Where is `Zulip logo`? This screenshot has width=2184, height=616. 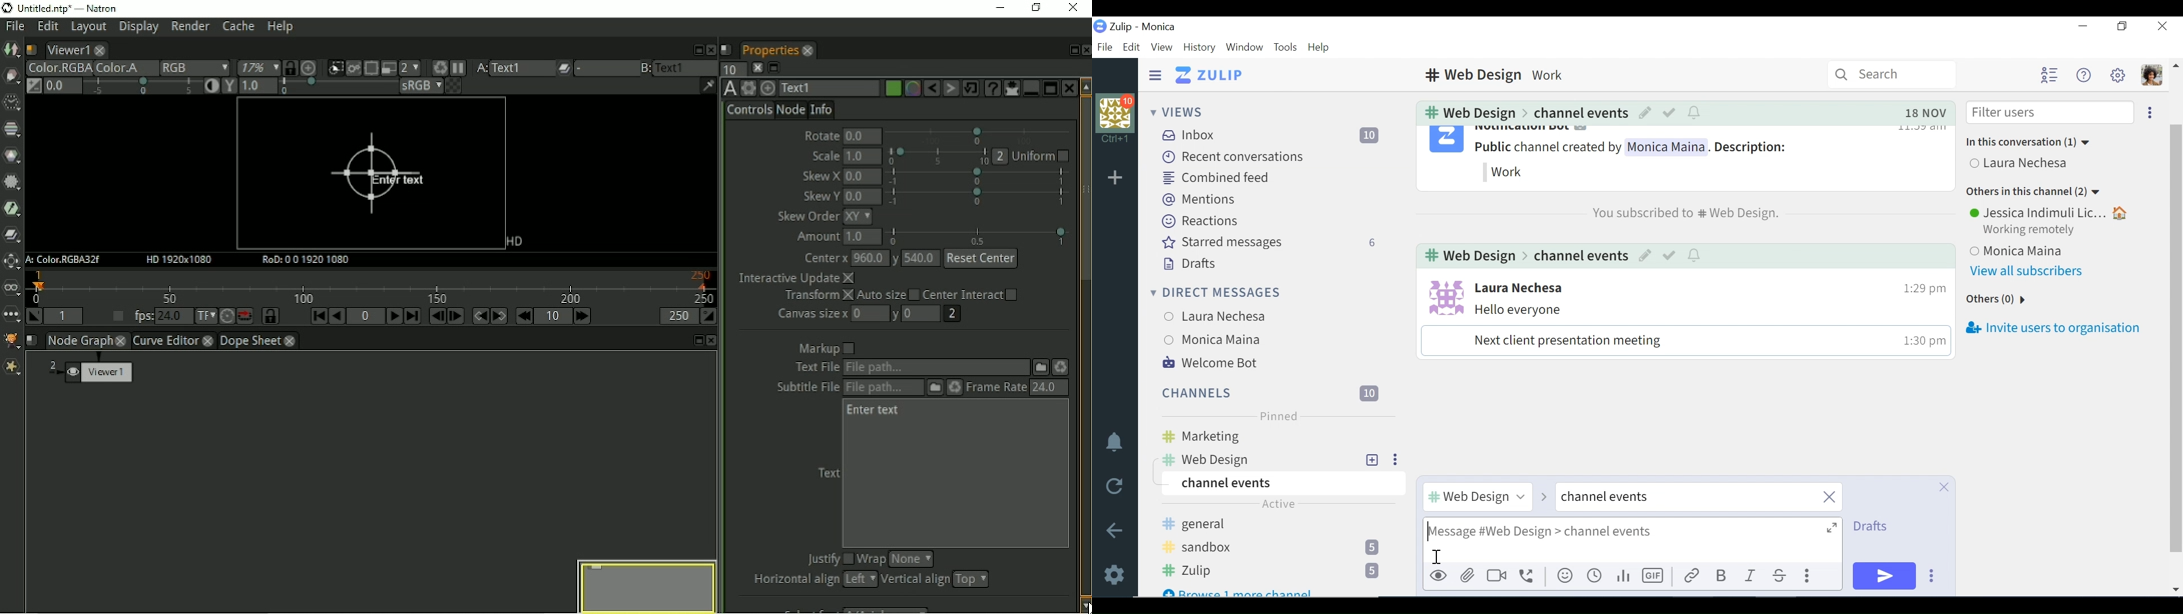 Zulip logo is located at coordinates (1099, 26).